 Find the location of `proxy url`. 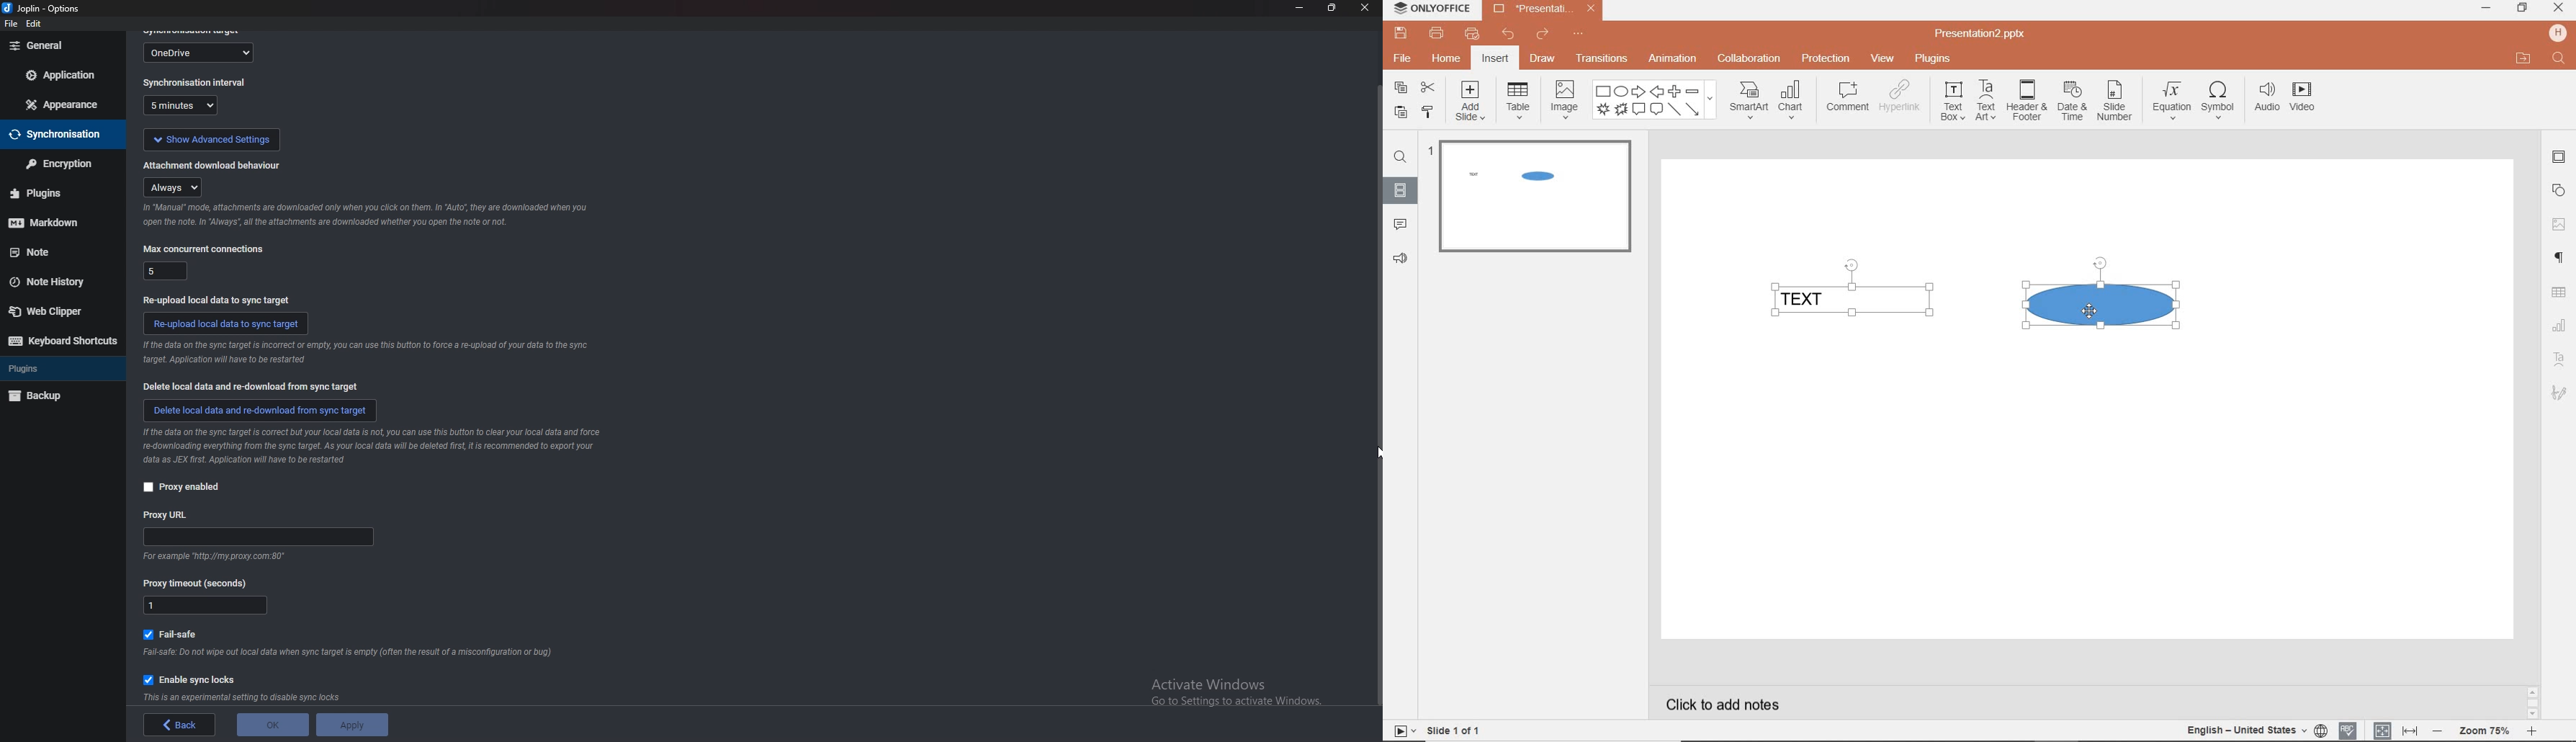

proxy url is located at coordinates (259, 538).